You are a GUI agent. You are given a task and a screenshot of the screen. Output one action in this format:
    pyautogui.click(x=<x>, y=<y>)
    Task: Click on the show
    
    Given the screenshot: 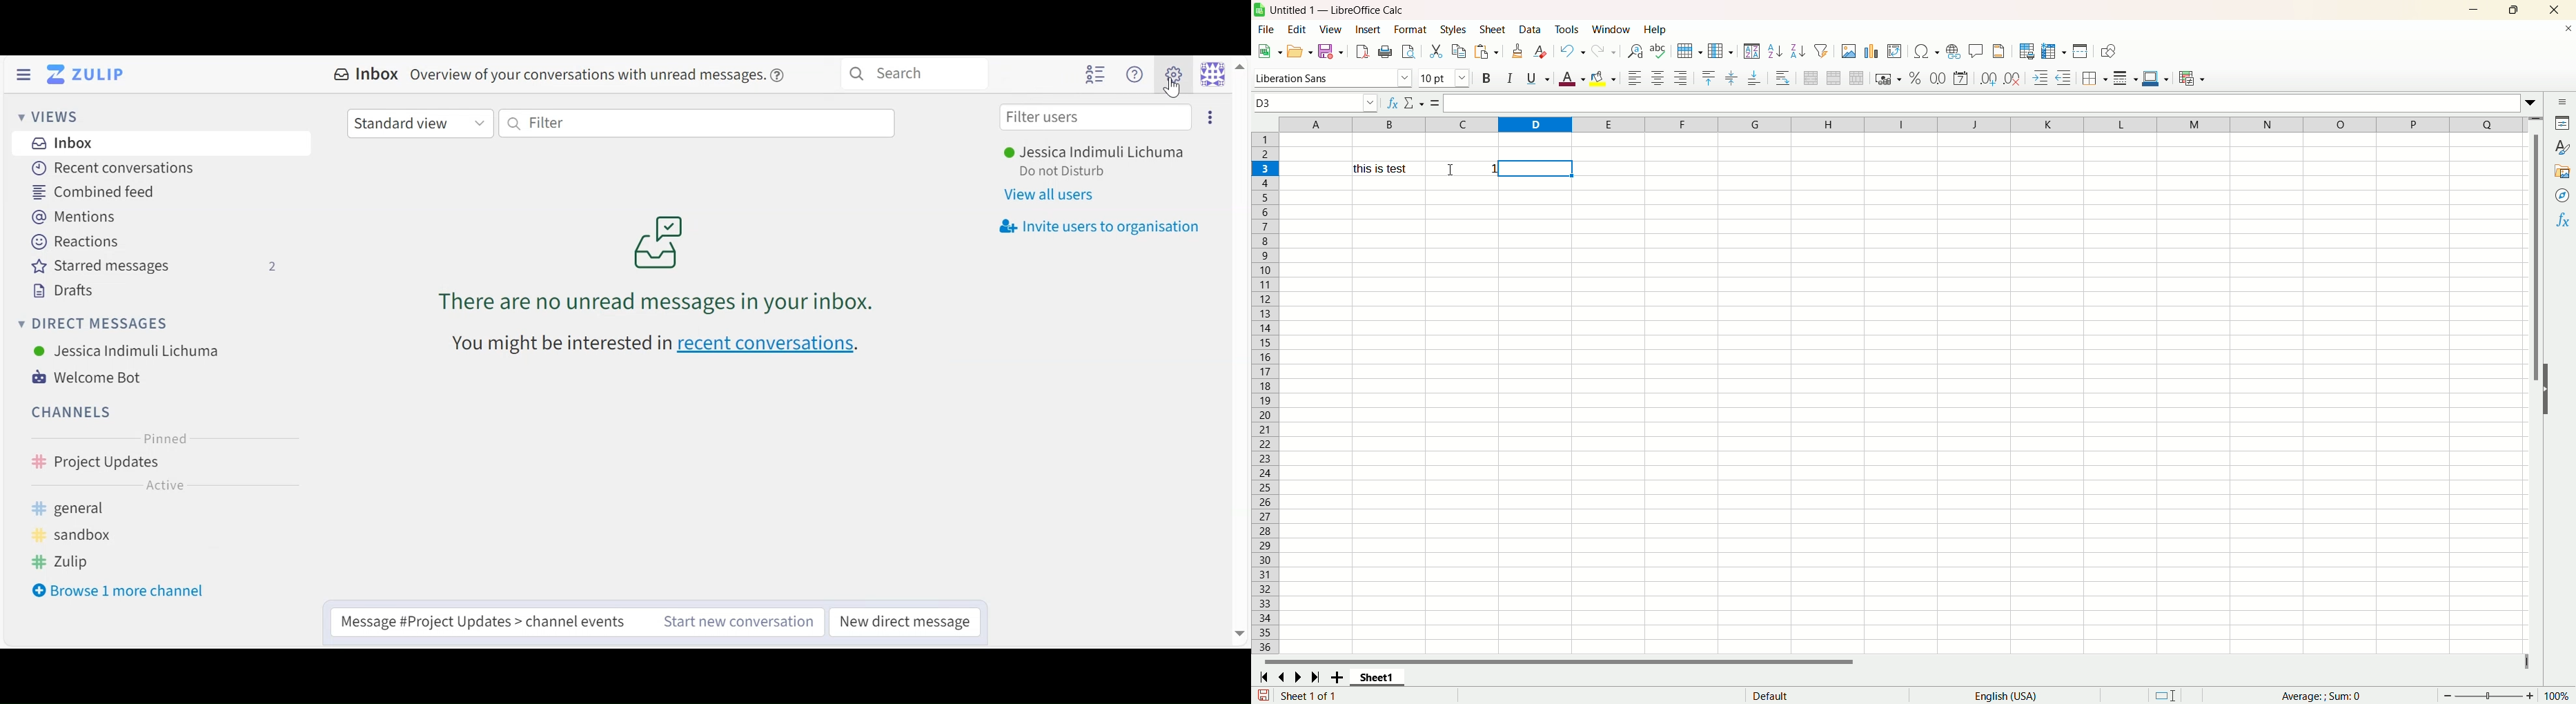 What is the action you would take?
    pyautogui.click(x=2548, y=389)
    